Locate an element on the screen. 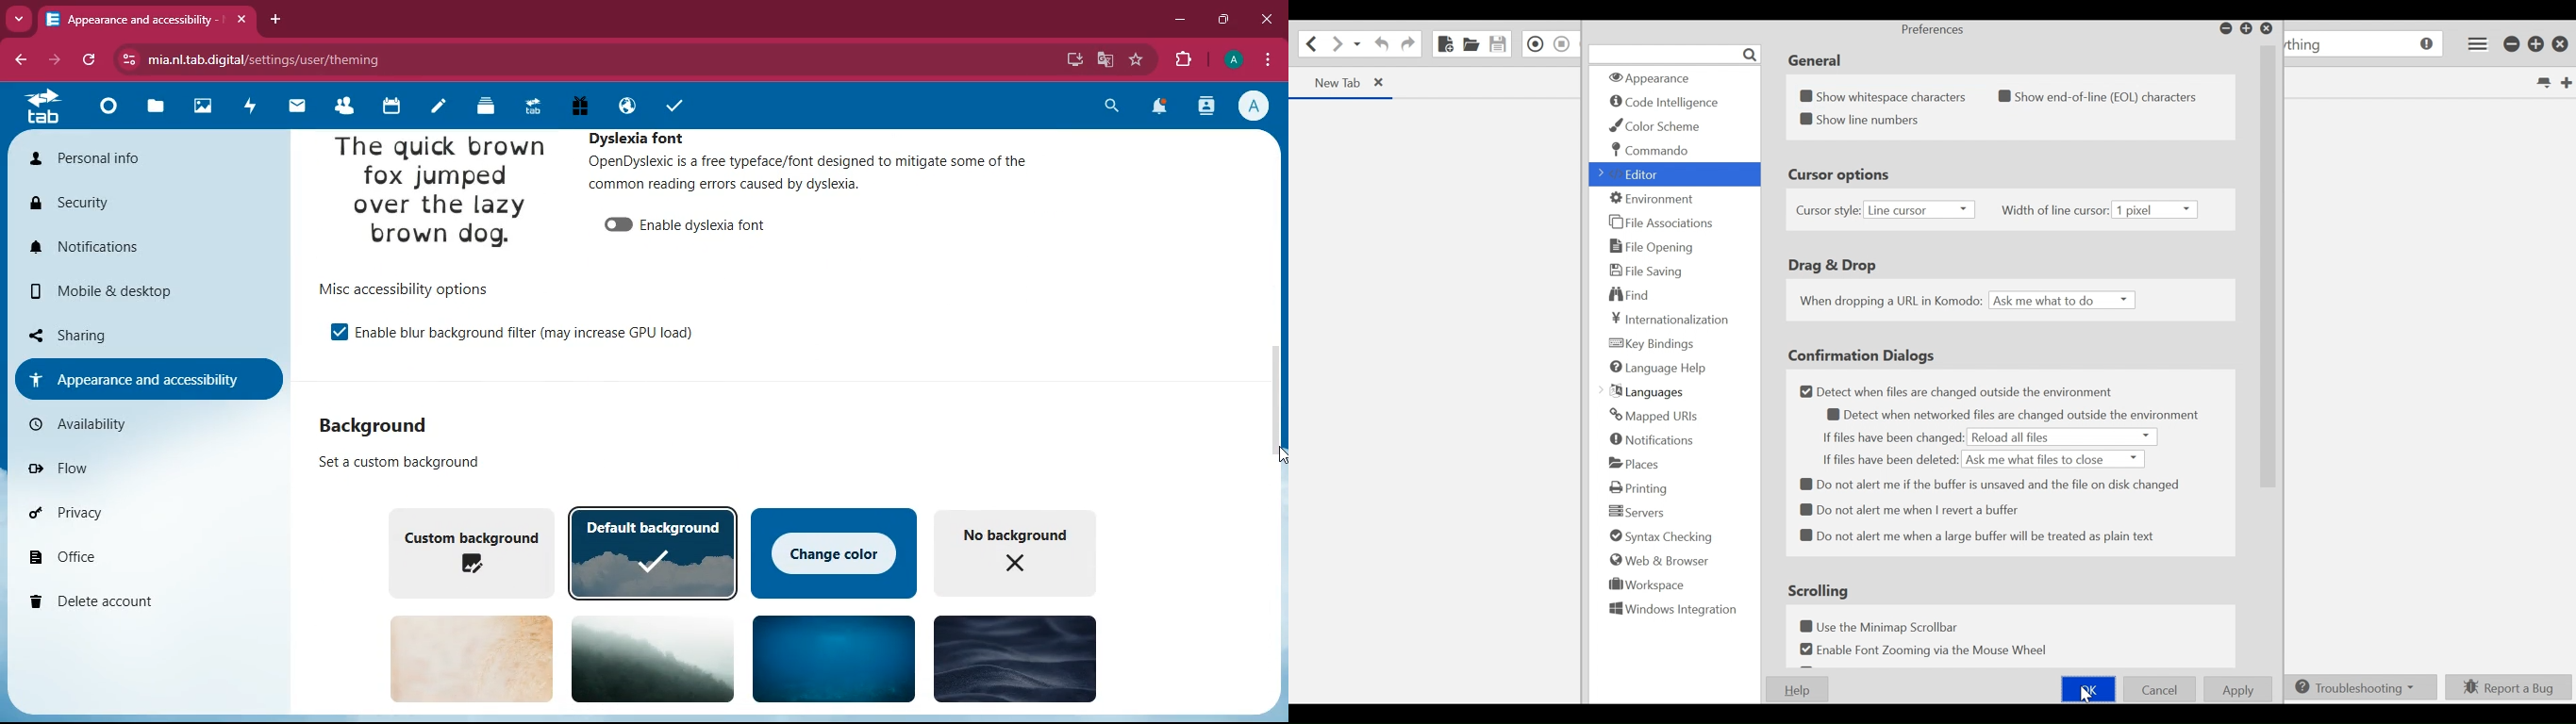  images is located at coordinates (201, 107).